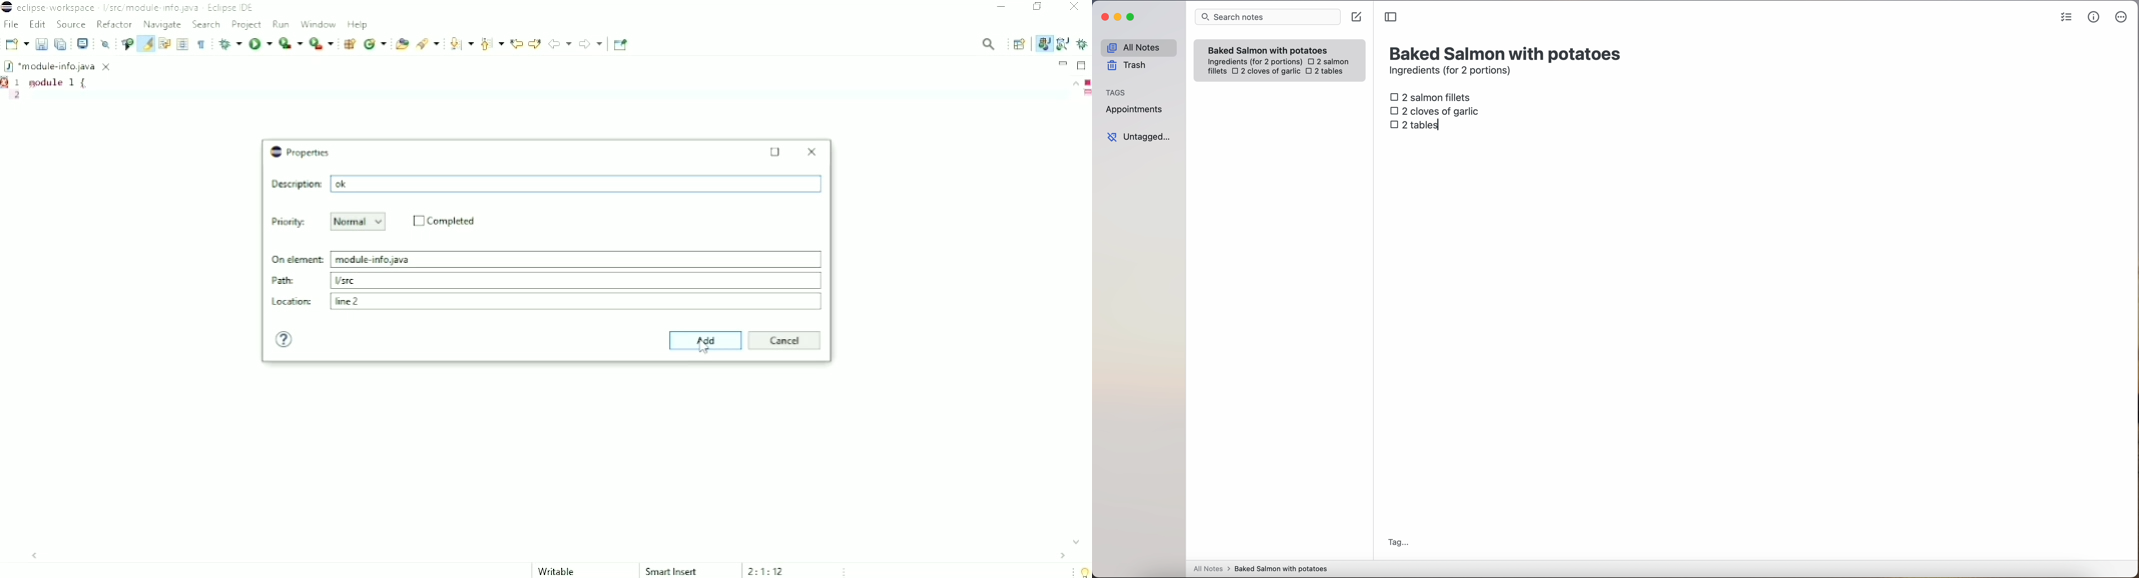  What do you see at coordinates (1129, 66) in the screenshot?
I see `trash` at bounding box center [1129, 66].